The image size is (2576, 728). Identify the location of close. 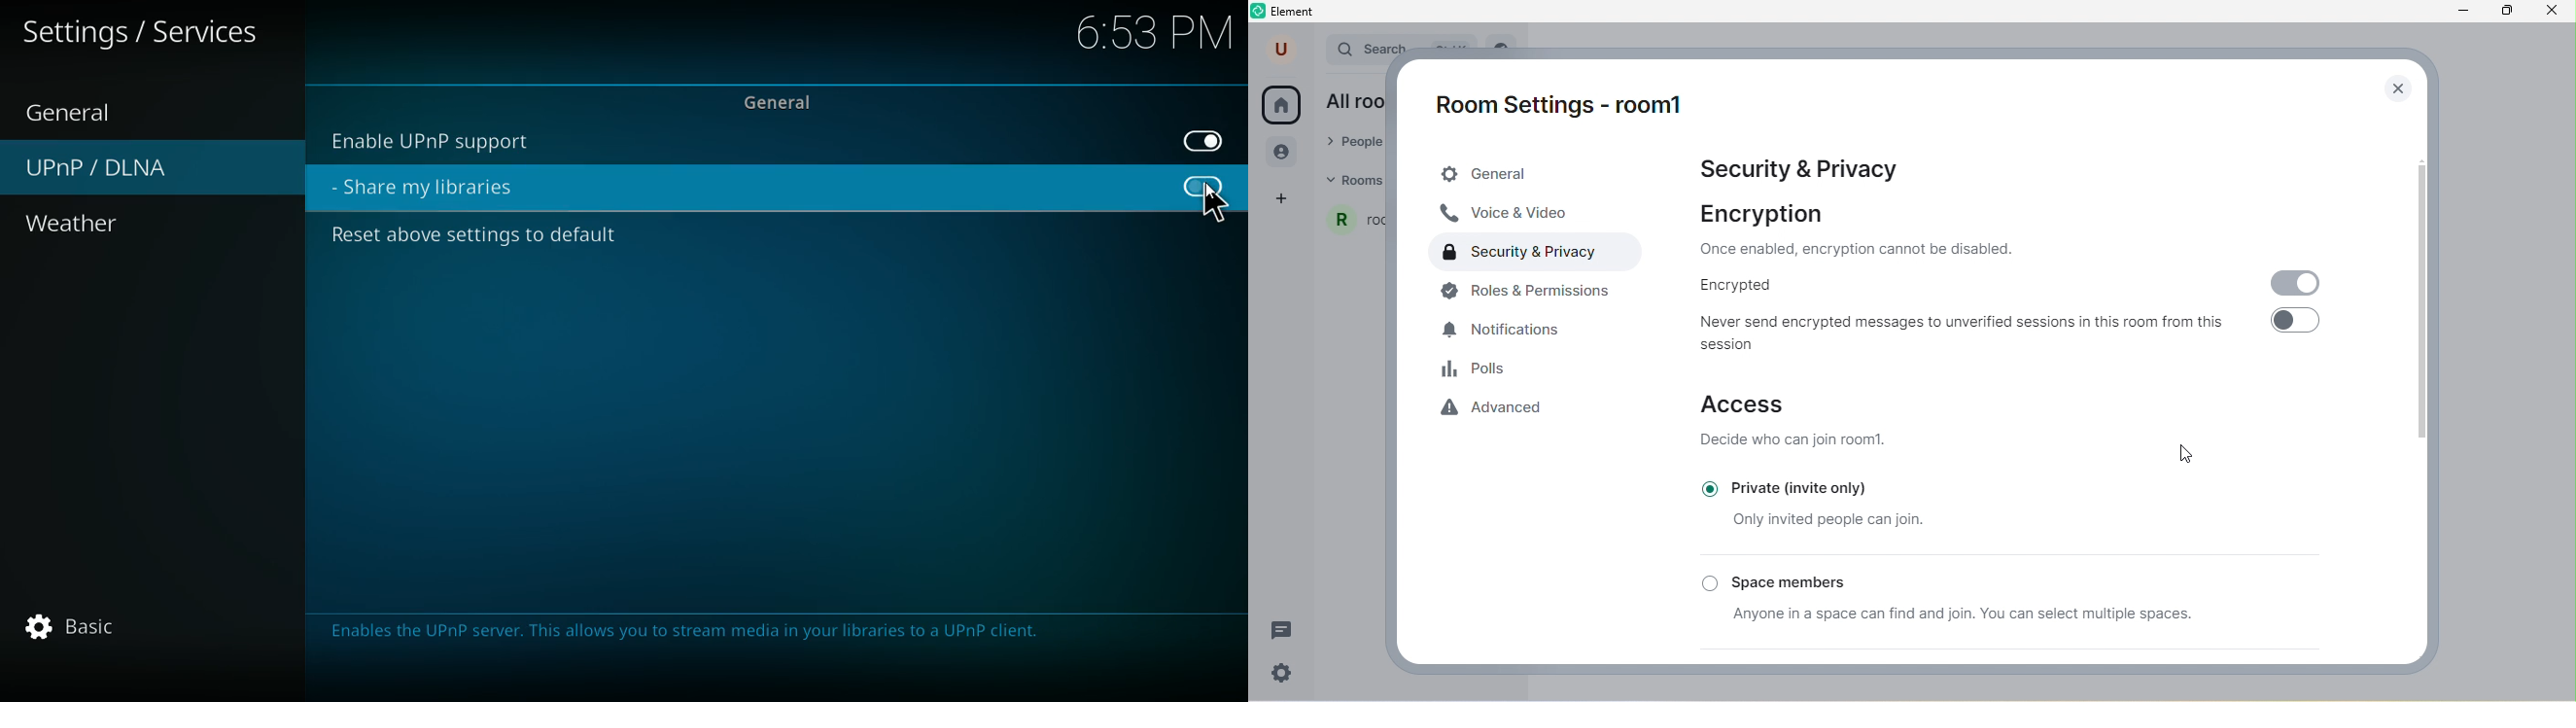
(2557, 14).